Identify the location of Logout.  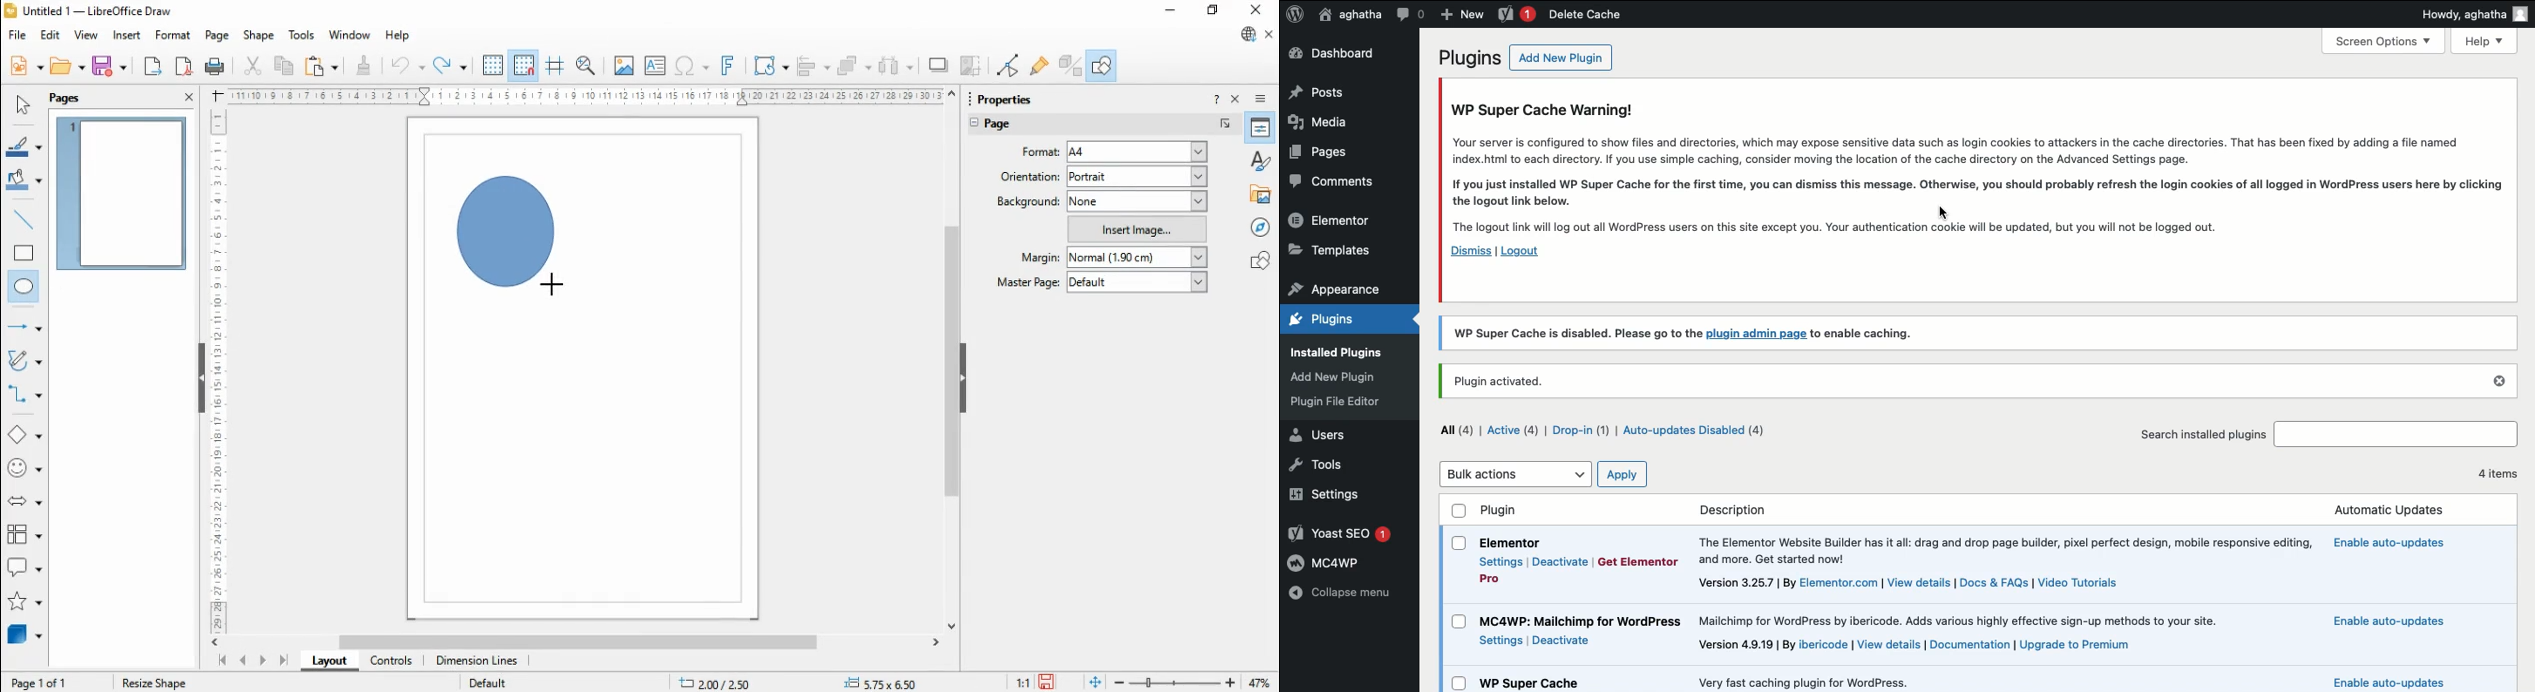
(1524, 253).